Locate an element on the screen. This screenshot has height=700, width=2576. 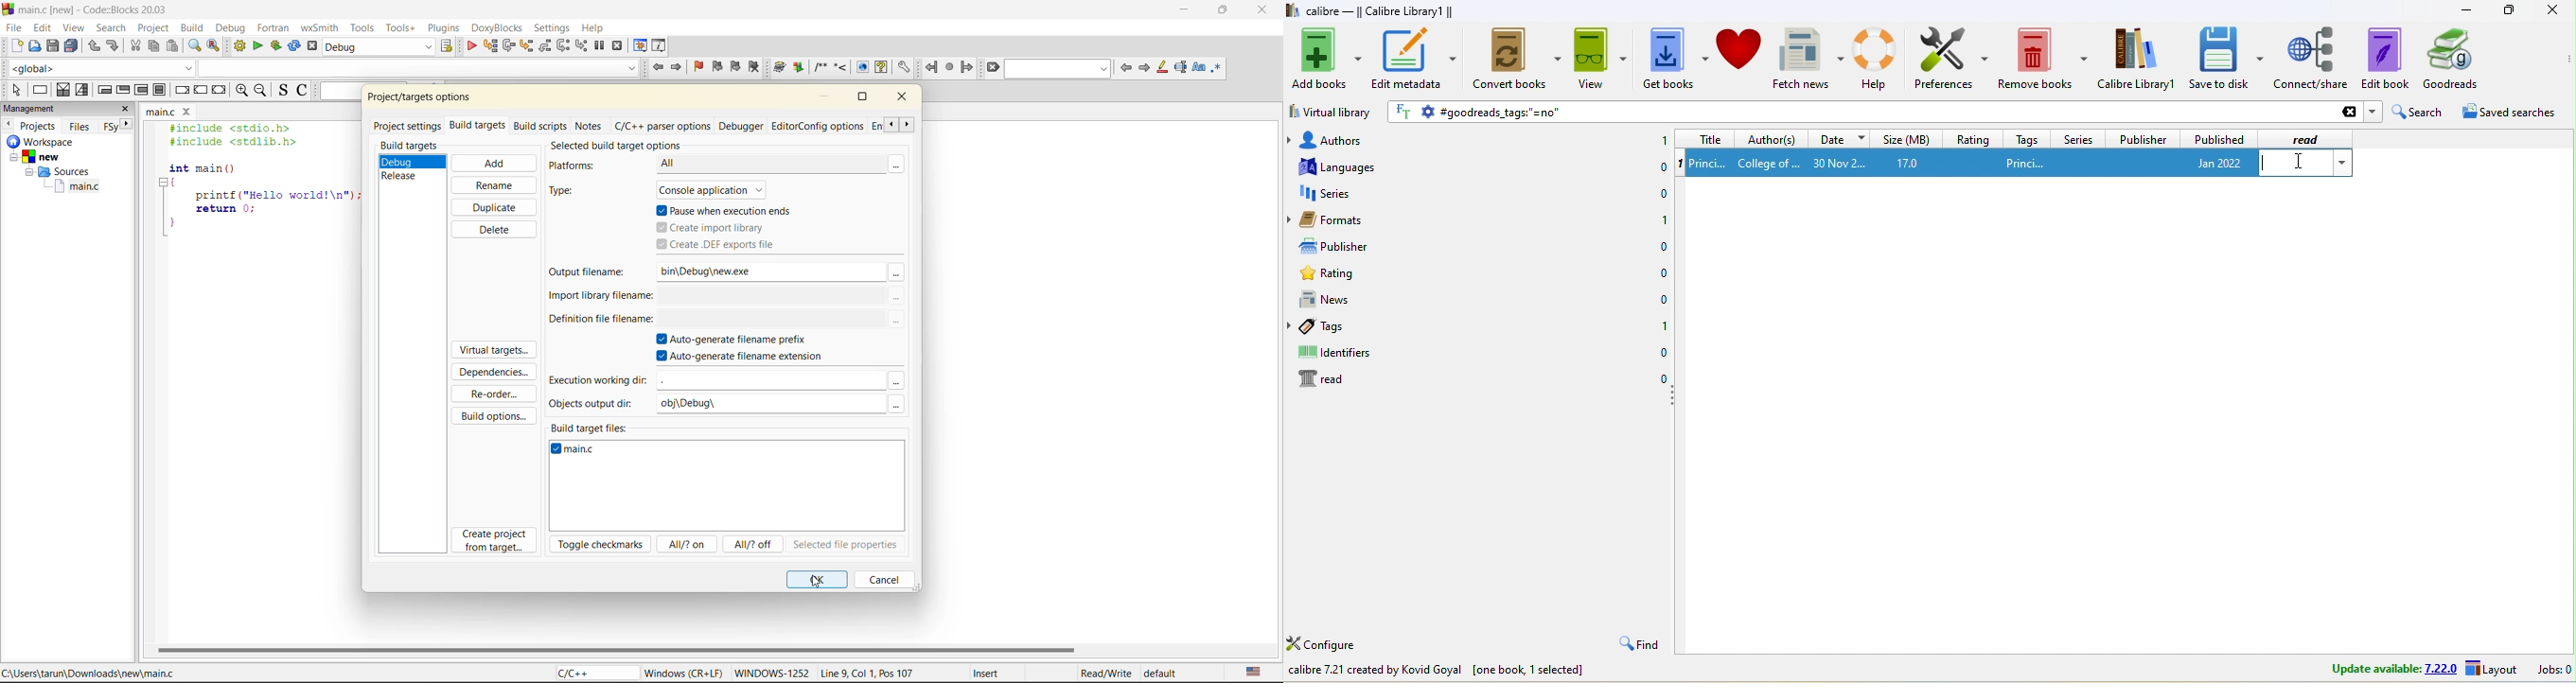
0 is located at coordinates (1664, 301).